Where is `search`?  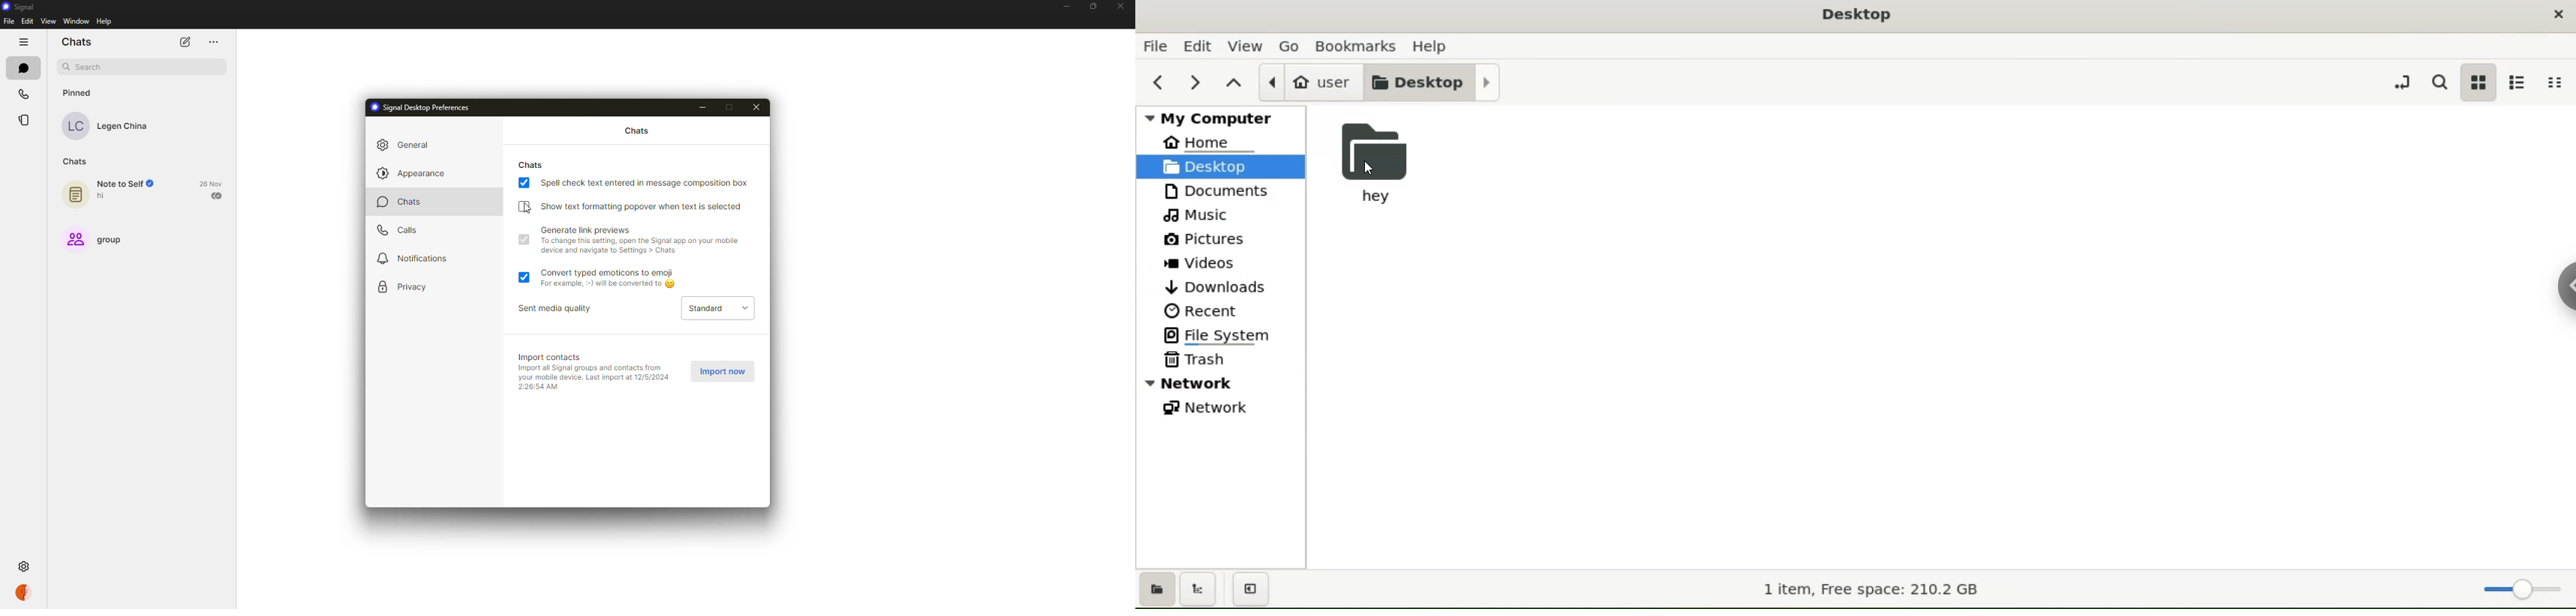 search is located at coordinates (142, 68).